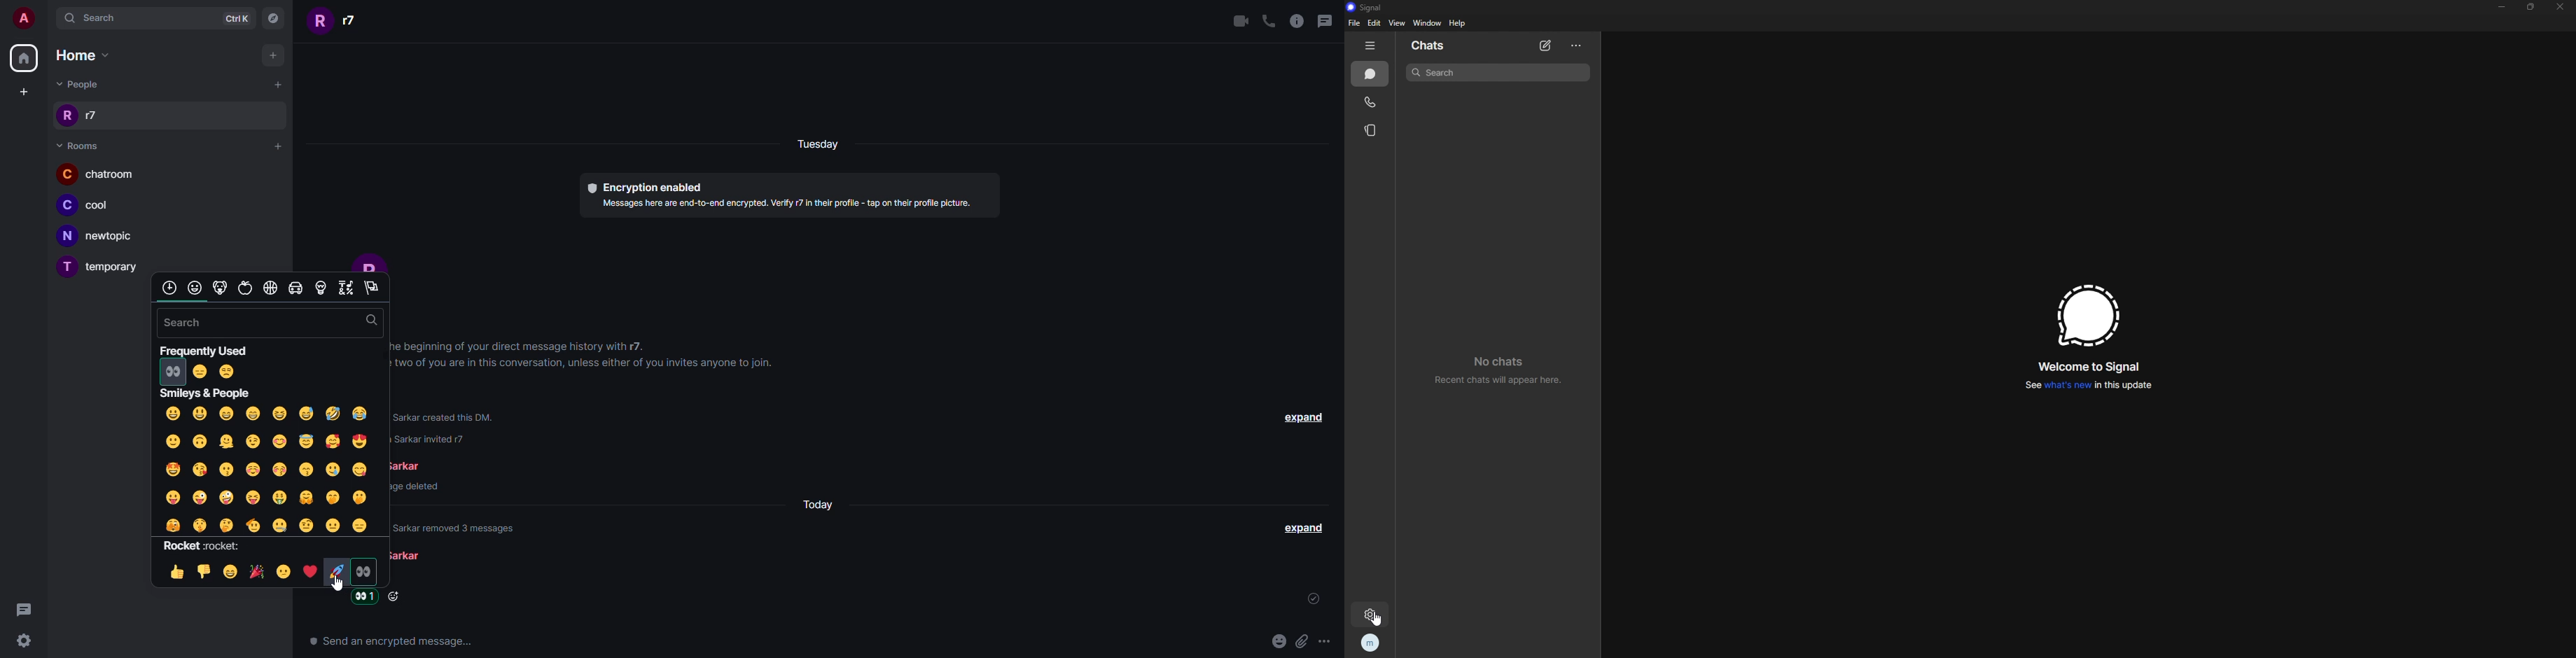 This screenshot has height=672, width=2576. I want to click on info, so click(1297, 21).